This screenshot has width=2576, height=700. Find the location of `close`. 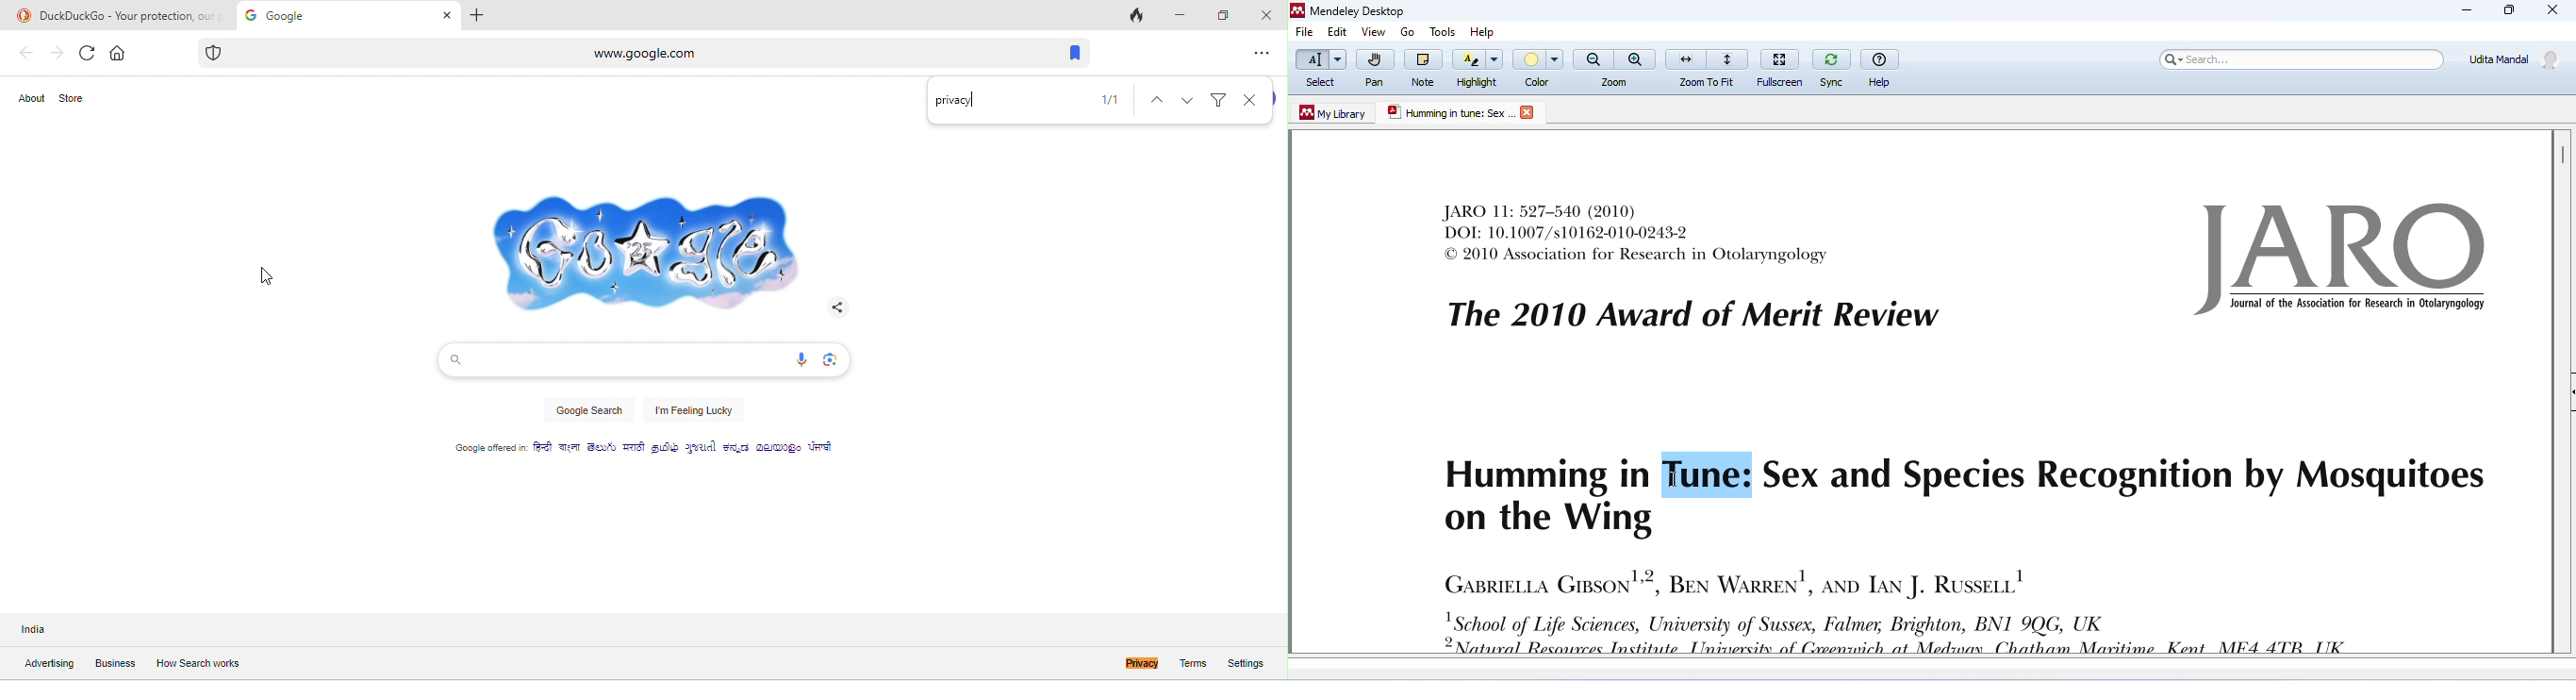

close is located at coordinates (2553, 11).